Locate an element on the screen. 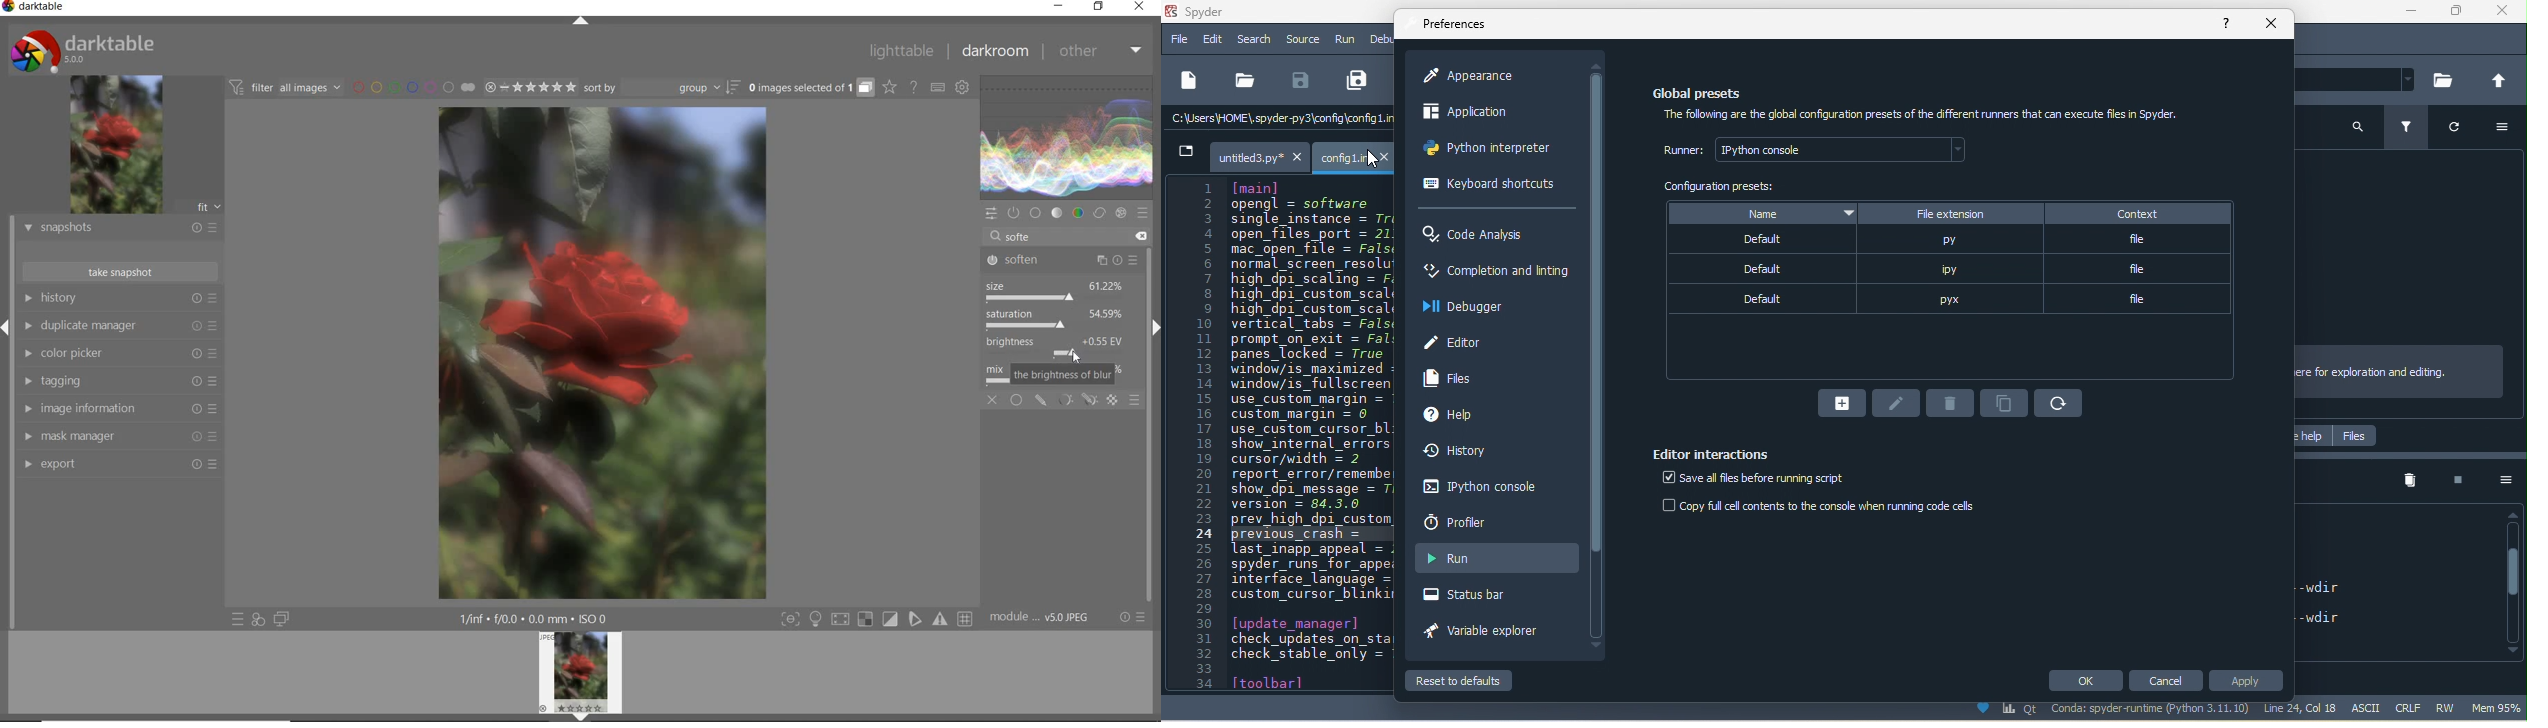 Image resolution: width=2548 pixels, height=728 pixels. correct is located at coordinates (1100, 214).